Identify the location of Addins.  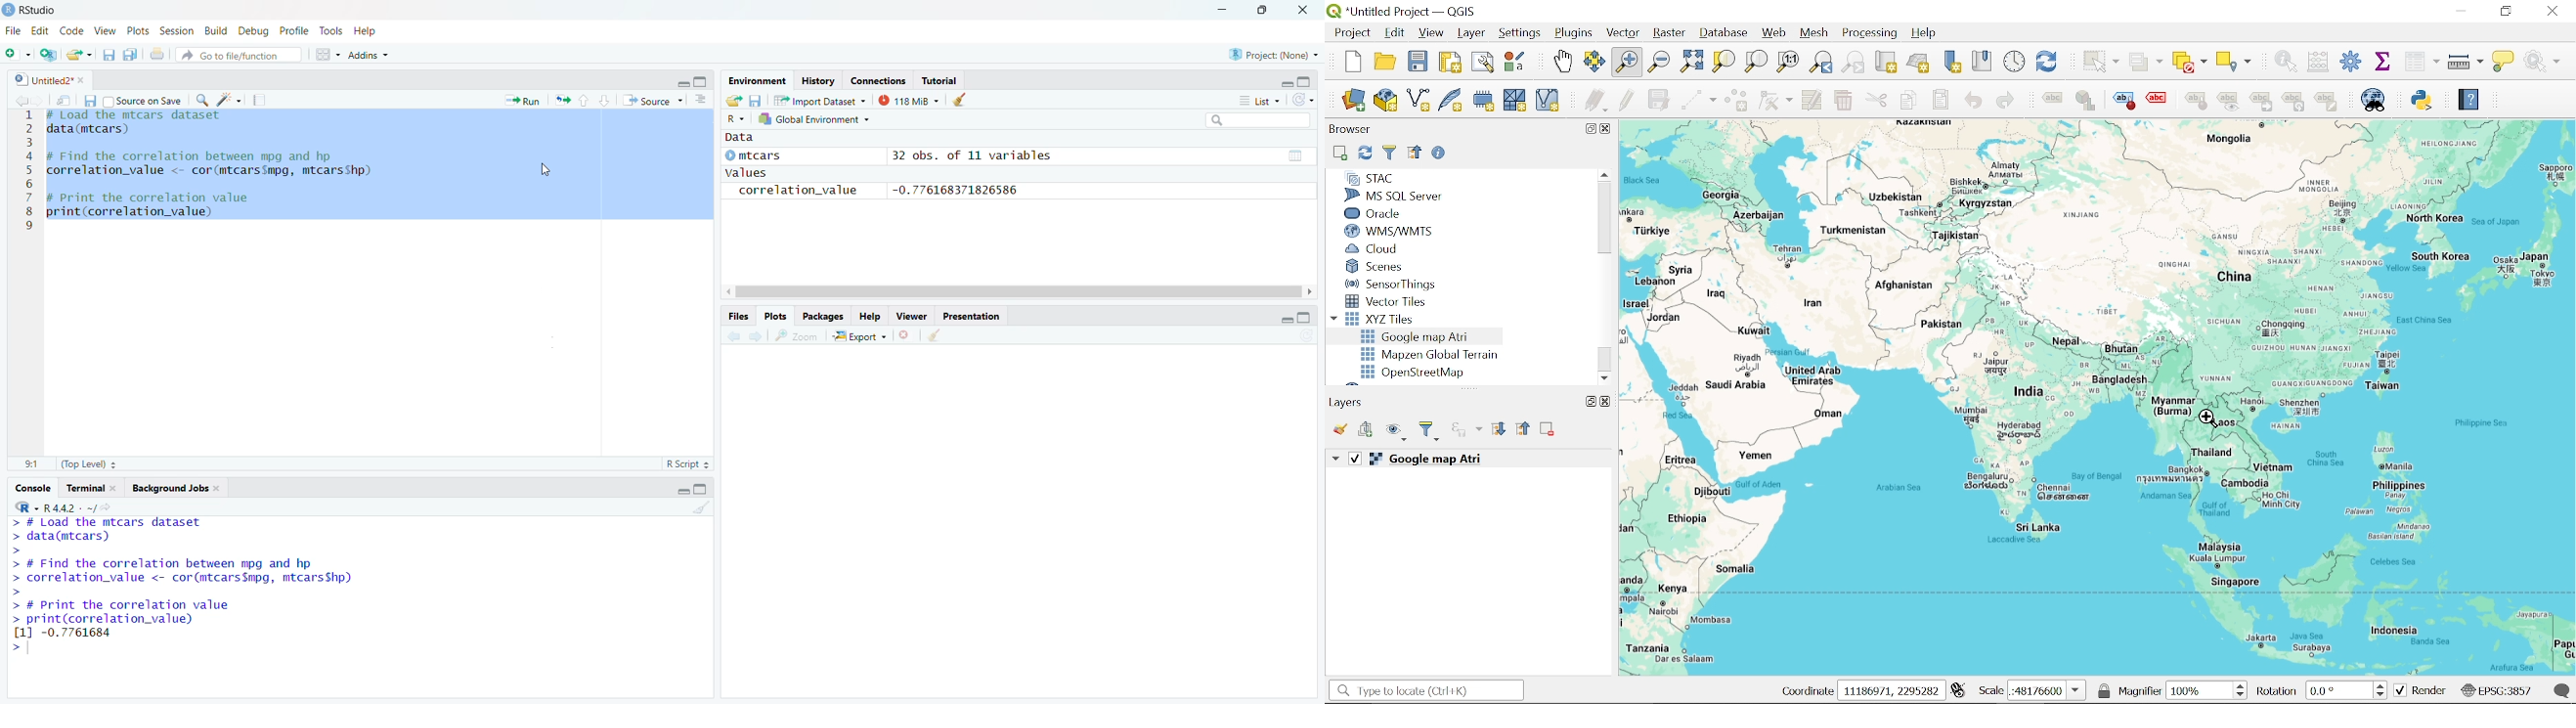
(371, 55).